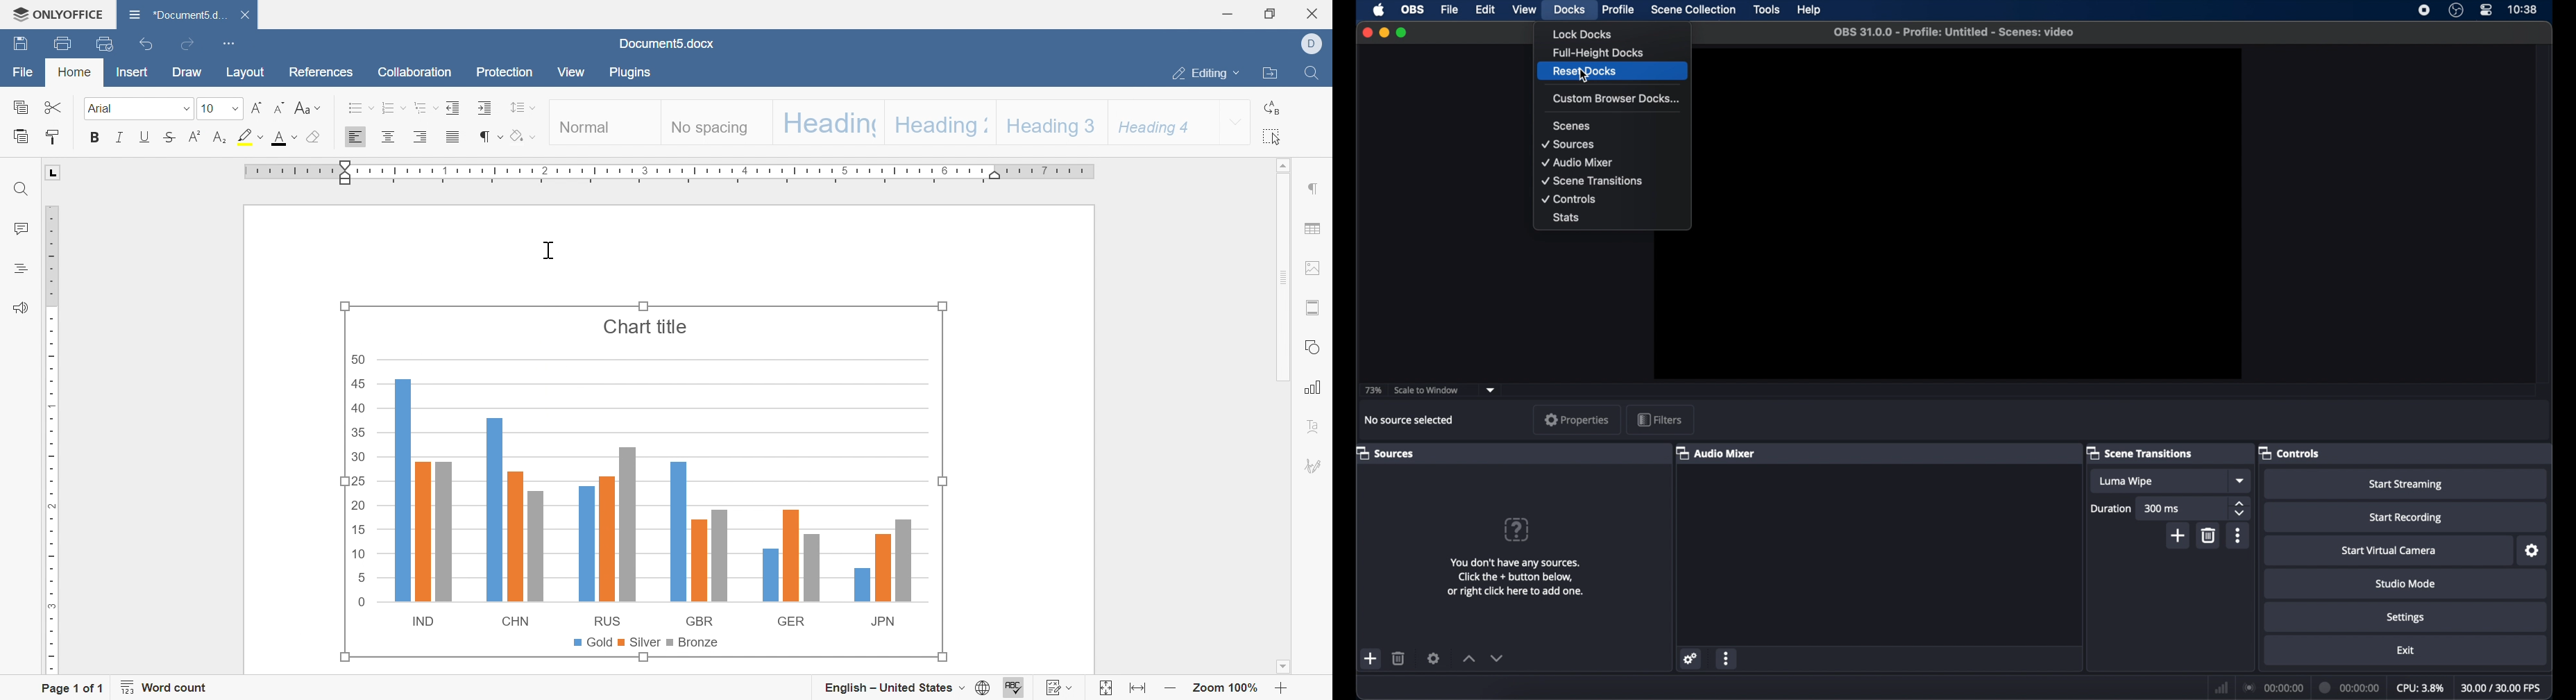 The width and height of the screenshot is (2576, 700). What do you see at coordinates (356, 137) in the screenshot?
I see `Align Left` at bounding box center [356, 137].